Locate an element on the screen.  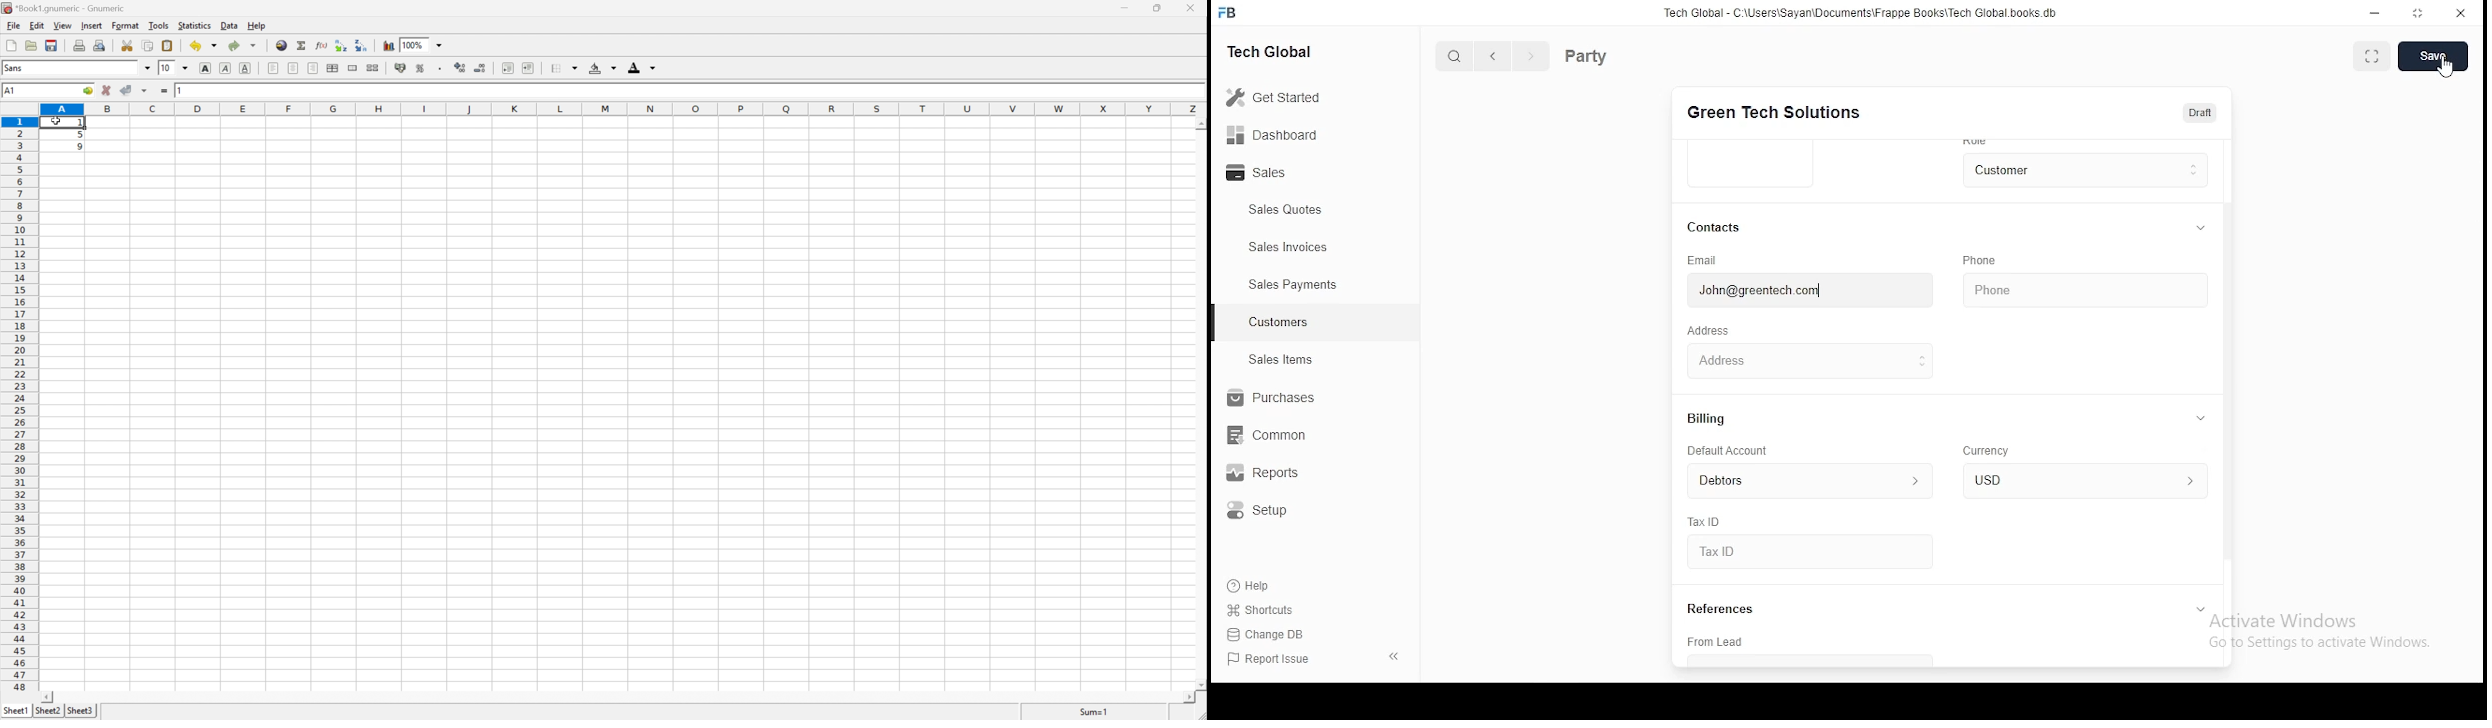
cancel changes is located at coordinates (107, 90).